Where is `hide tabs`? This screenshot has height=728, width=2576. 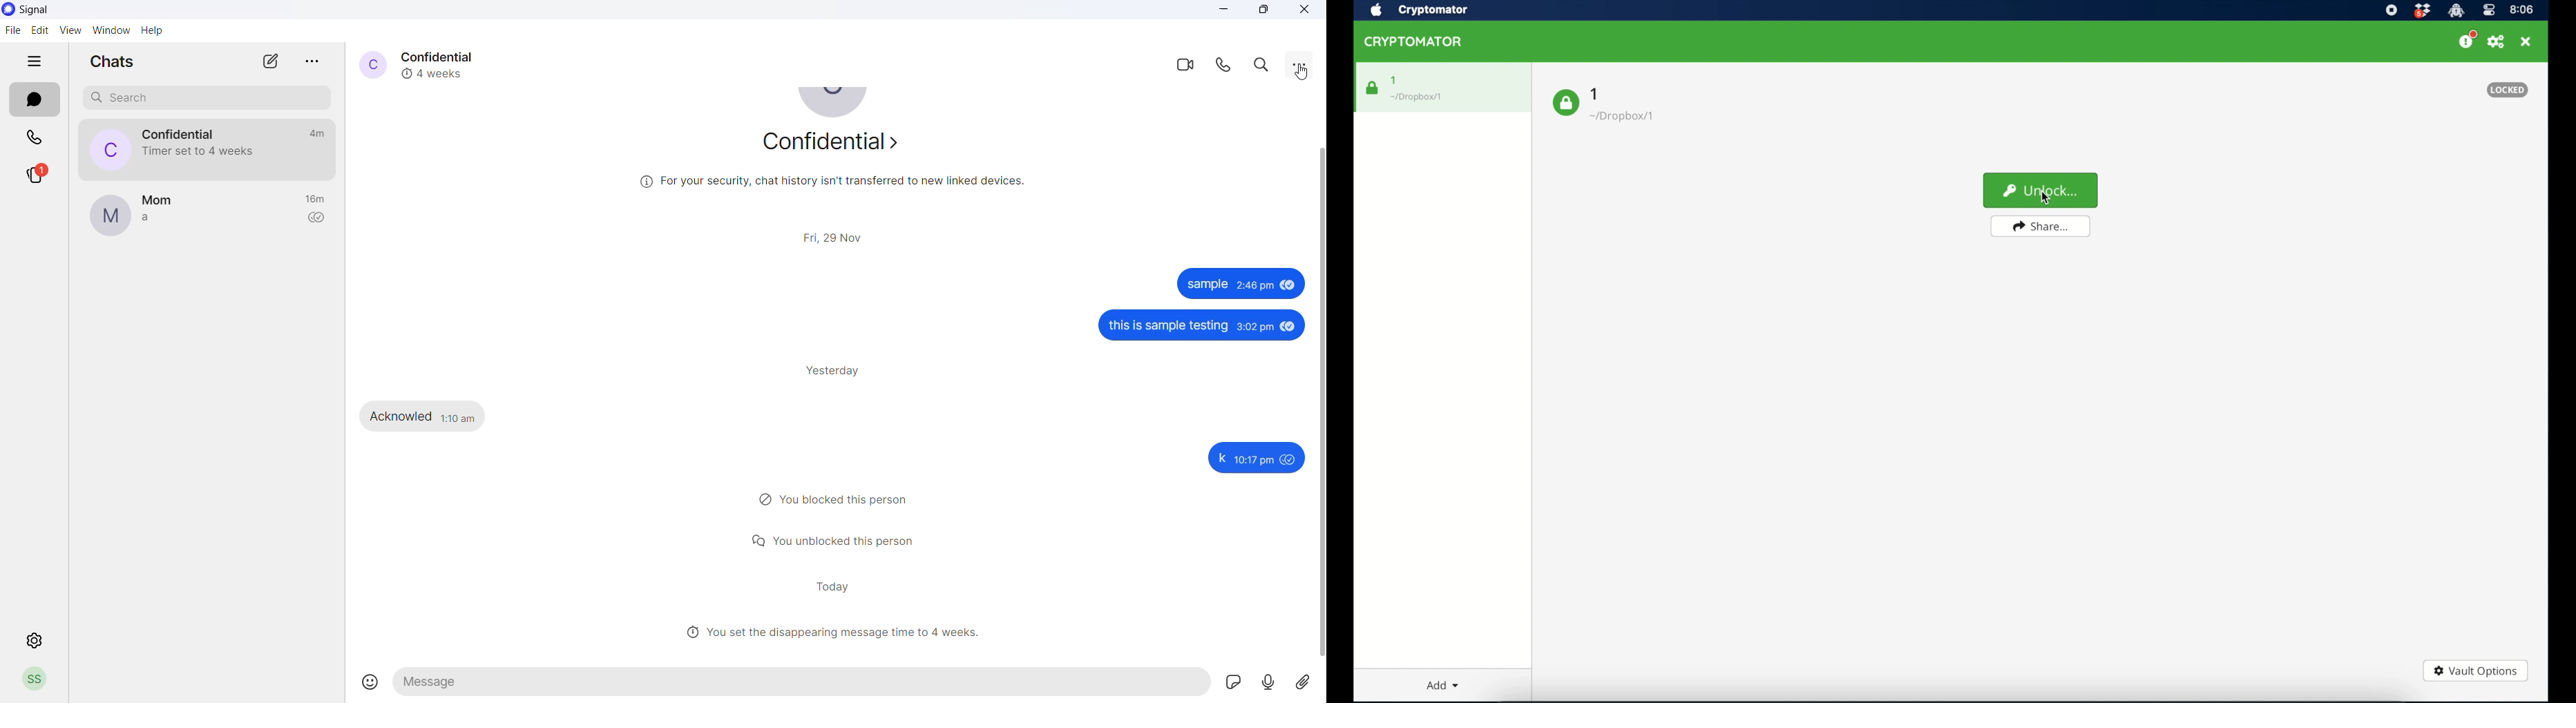
hide tabs is located at coordinates (32, 65).